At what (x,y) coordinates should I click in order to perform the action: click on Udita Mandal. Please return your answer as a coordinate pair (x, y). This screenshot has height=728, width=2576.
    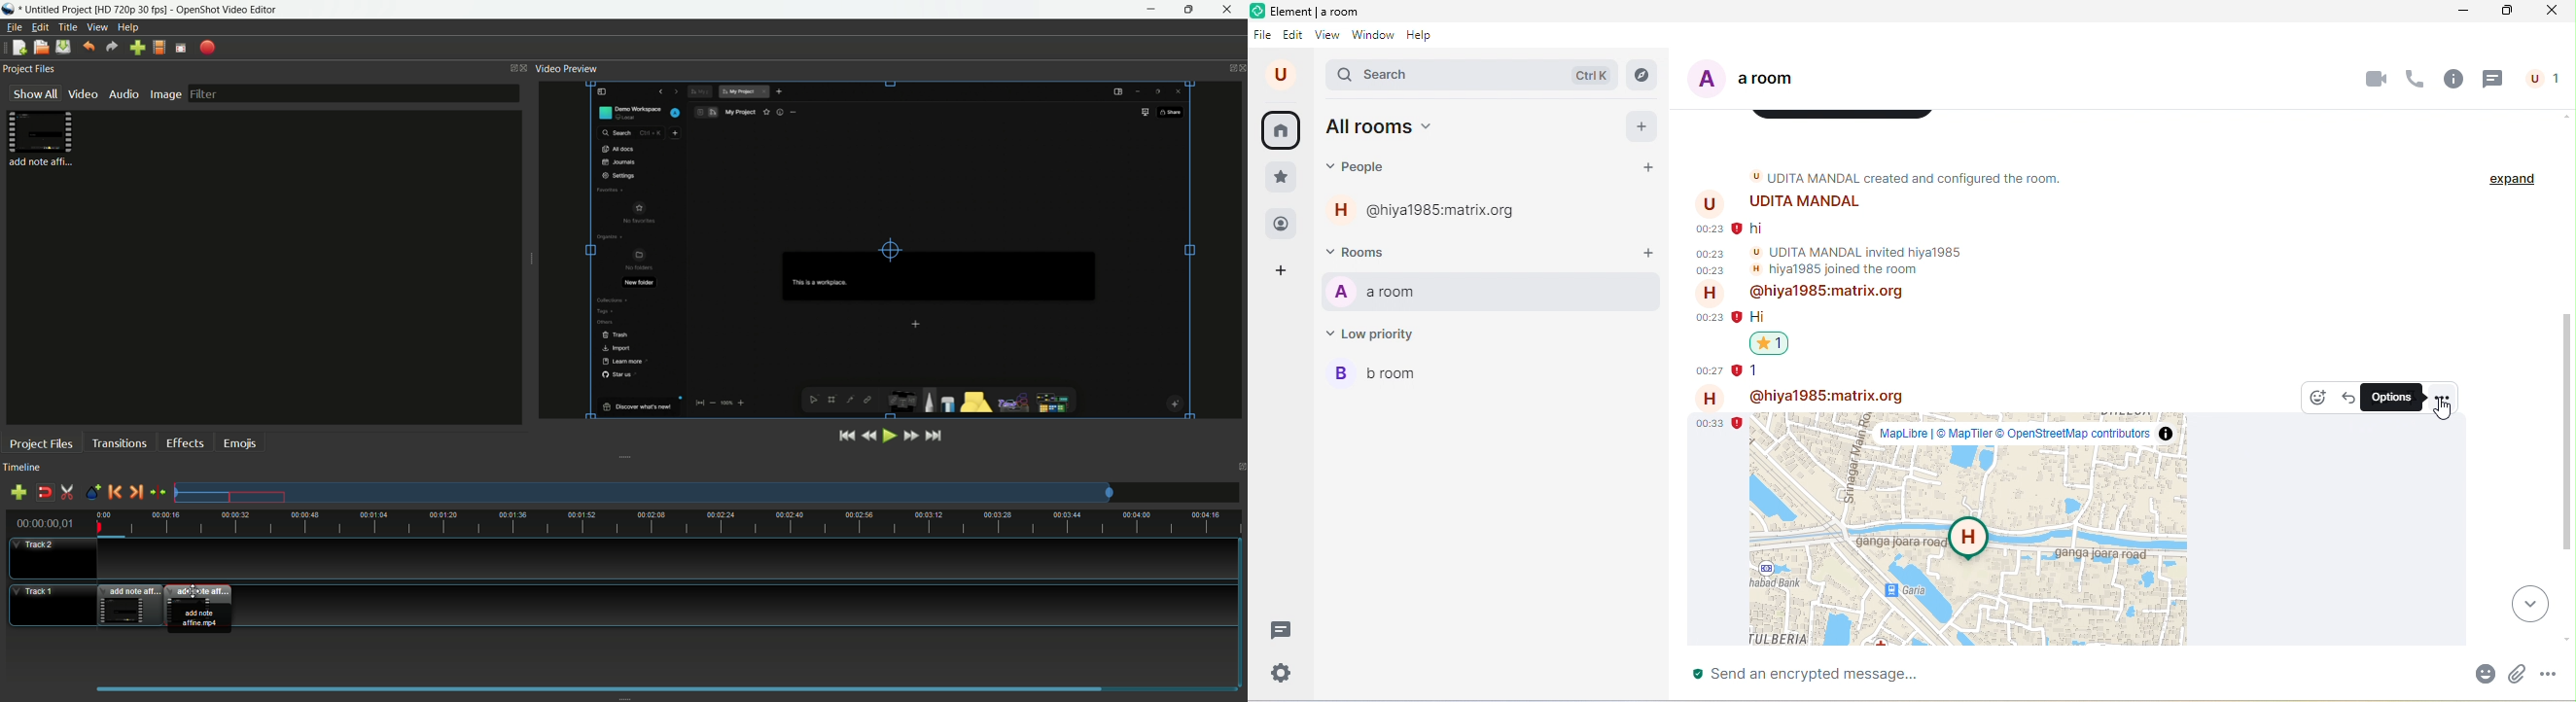
    Looking at the image, I should click on (1778, 203).